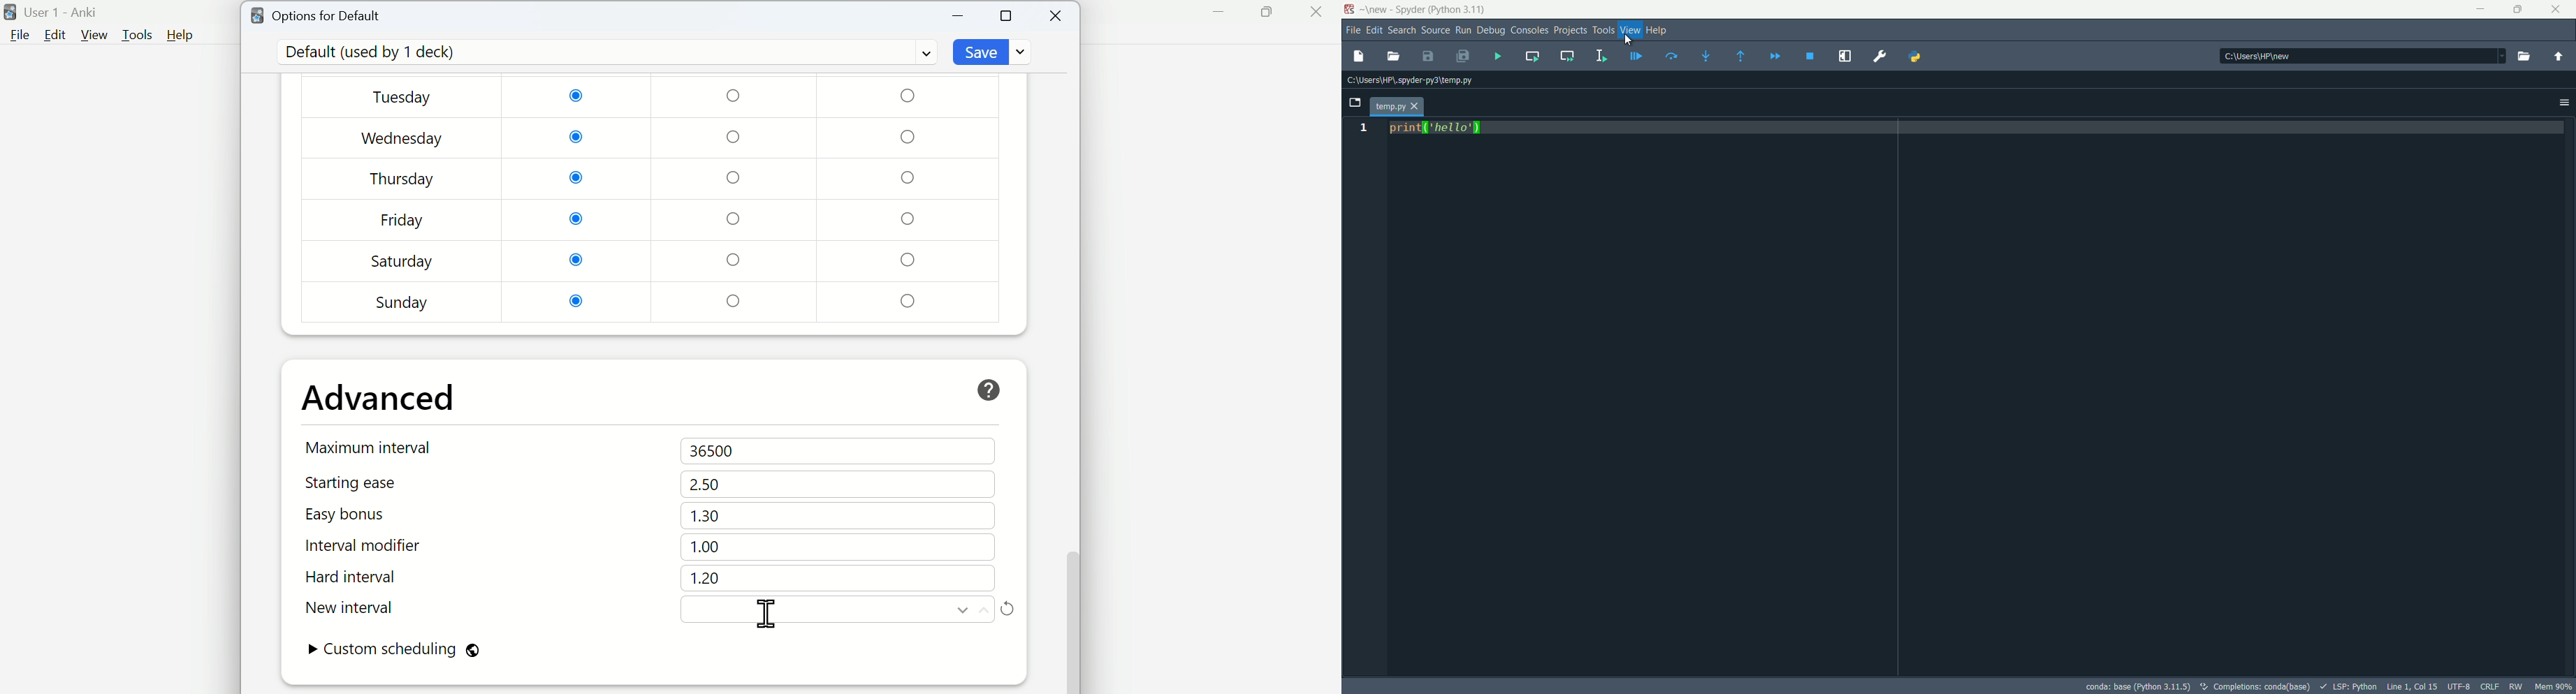 The width and height of the screenshot is (2576, 700). Describe the element at coordinates (1316, 13) in the screenshot. I see `Close` at that location.